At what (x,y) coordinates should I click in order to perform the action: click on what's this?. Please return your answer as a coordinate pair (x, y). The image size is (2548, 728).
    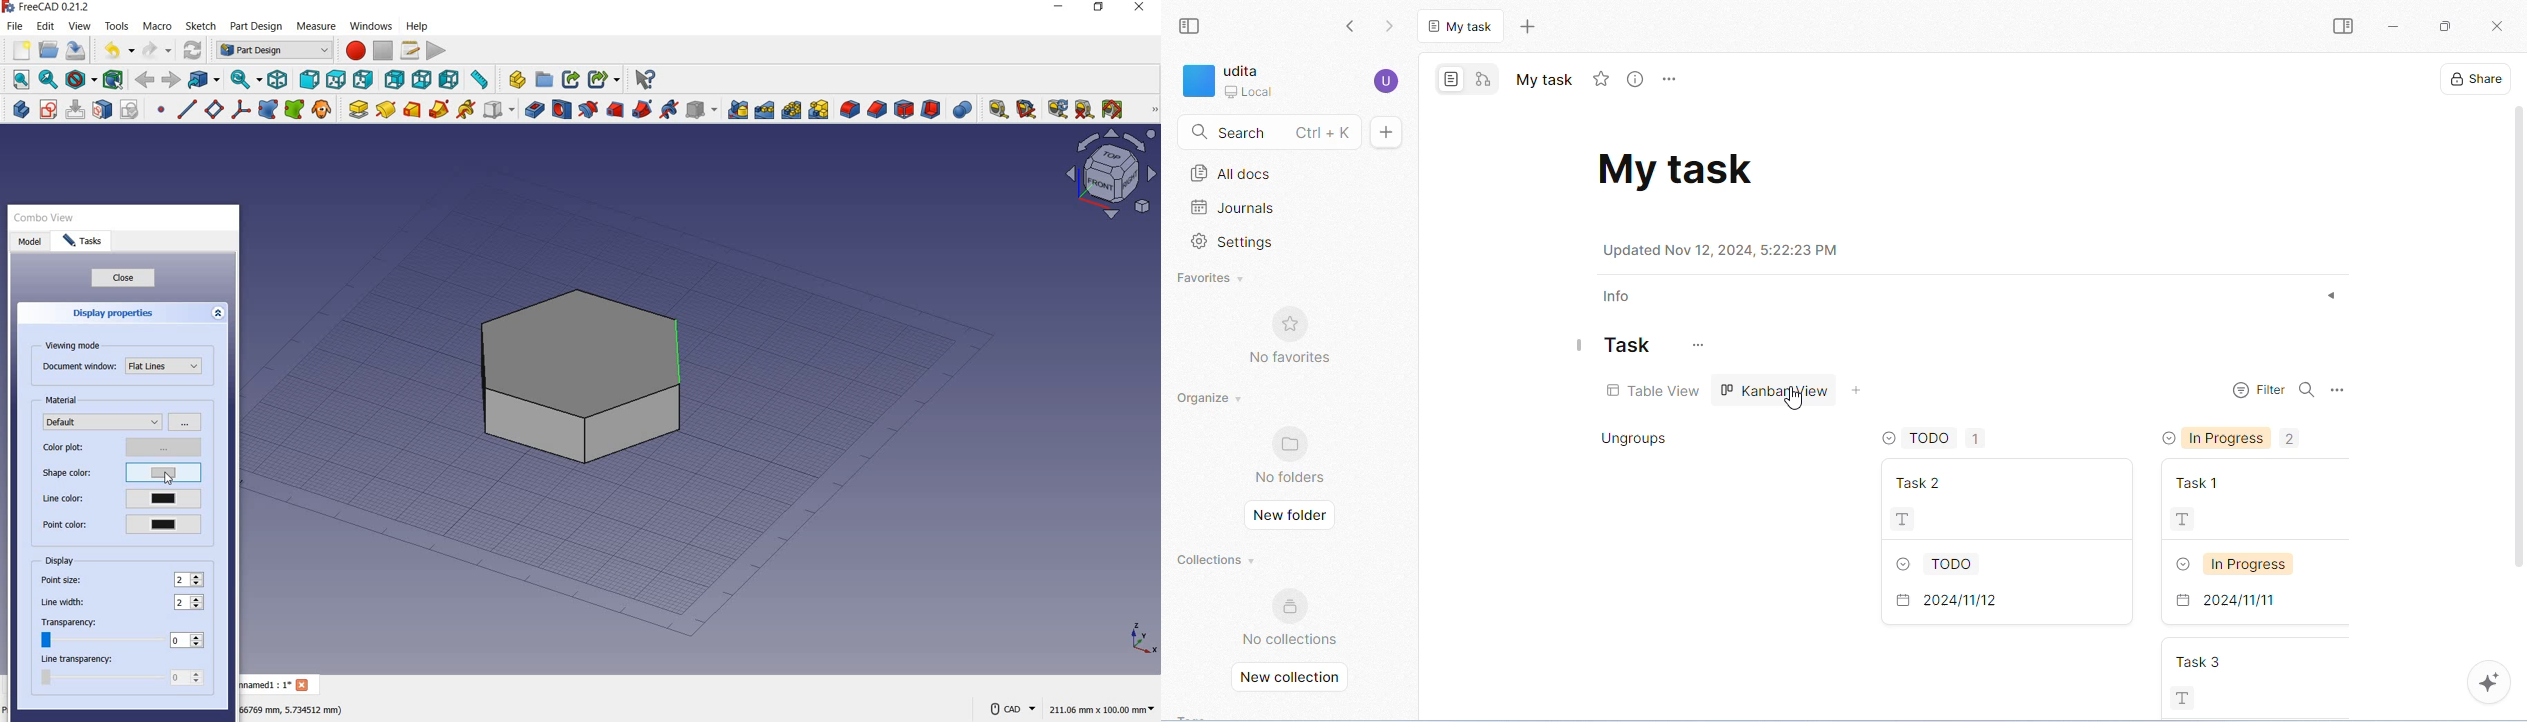
    Looking at the image, I should click on (645, 80).